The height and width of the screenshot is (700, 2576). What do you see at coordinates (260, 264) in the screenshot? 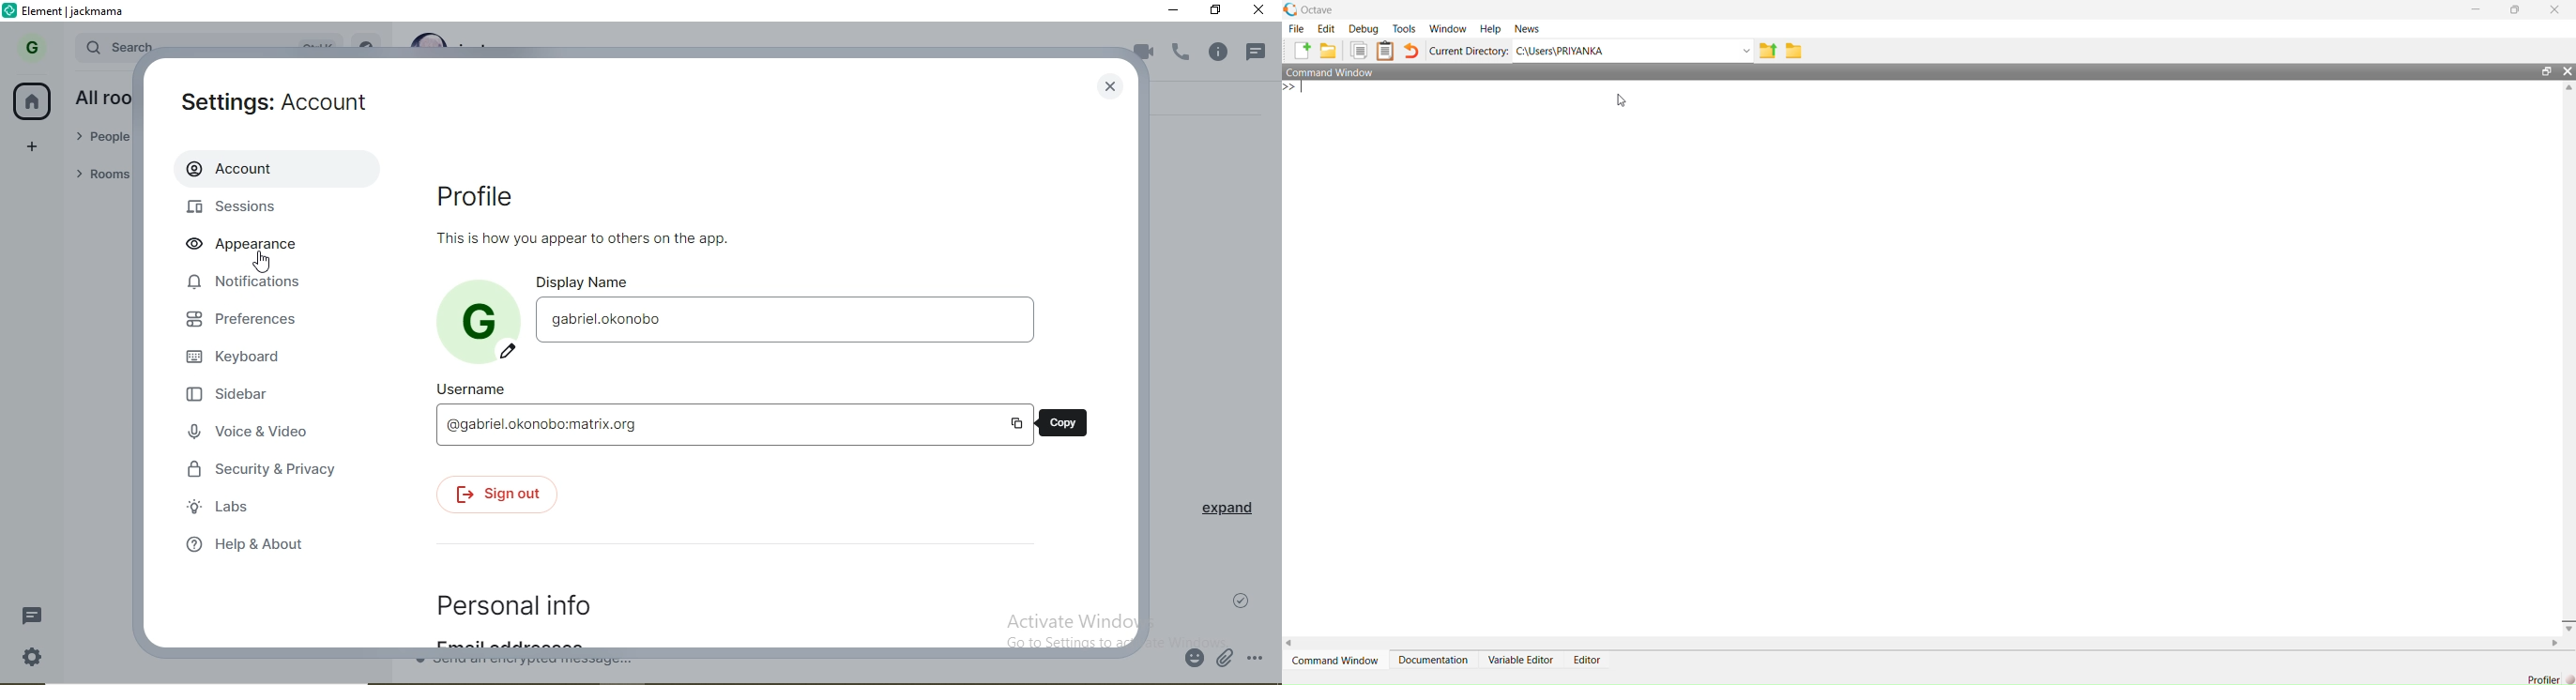
I see `Cursor` at bounding box center [260, 264].